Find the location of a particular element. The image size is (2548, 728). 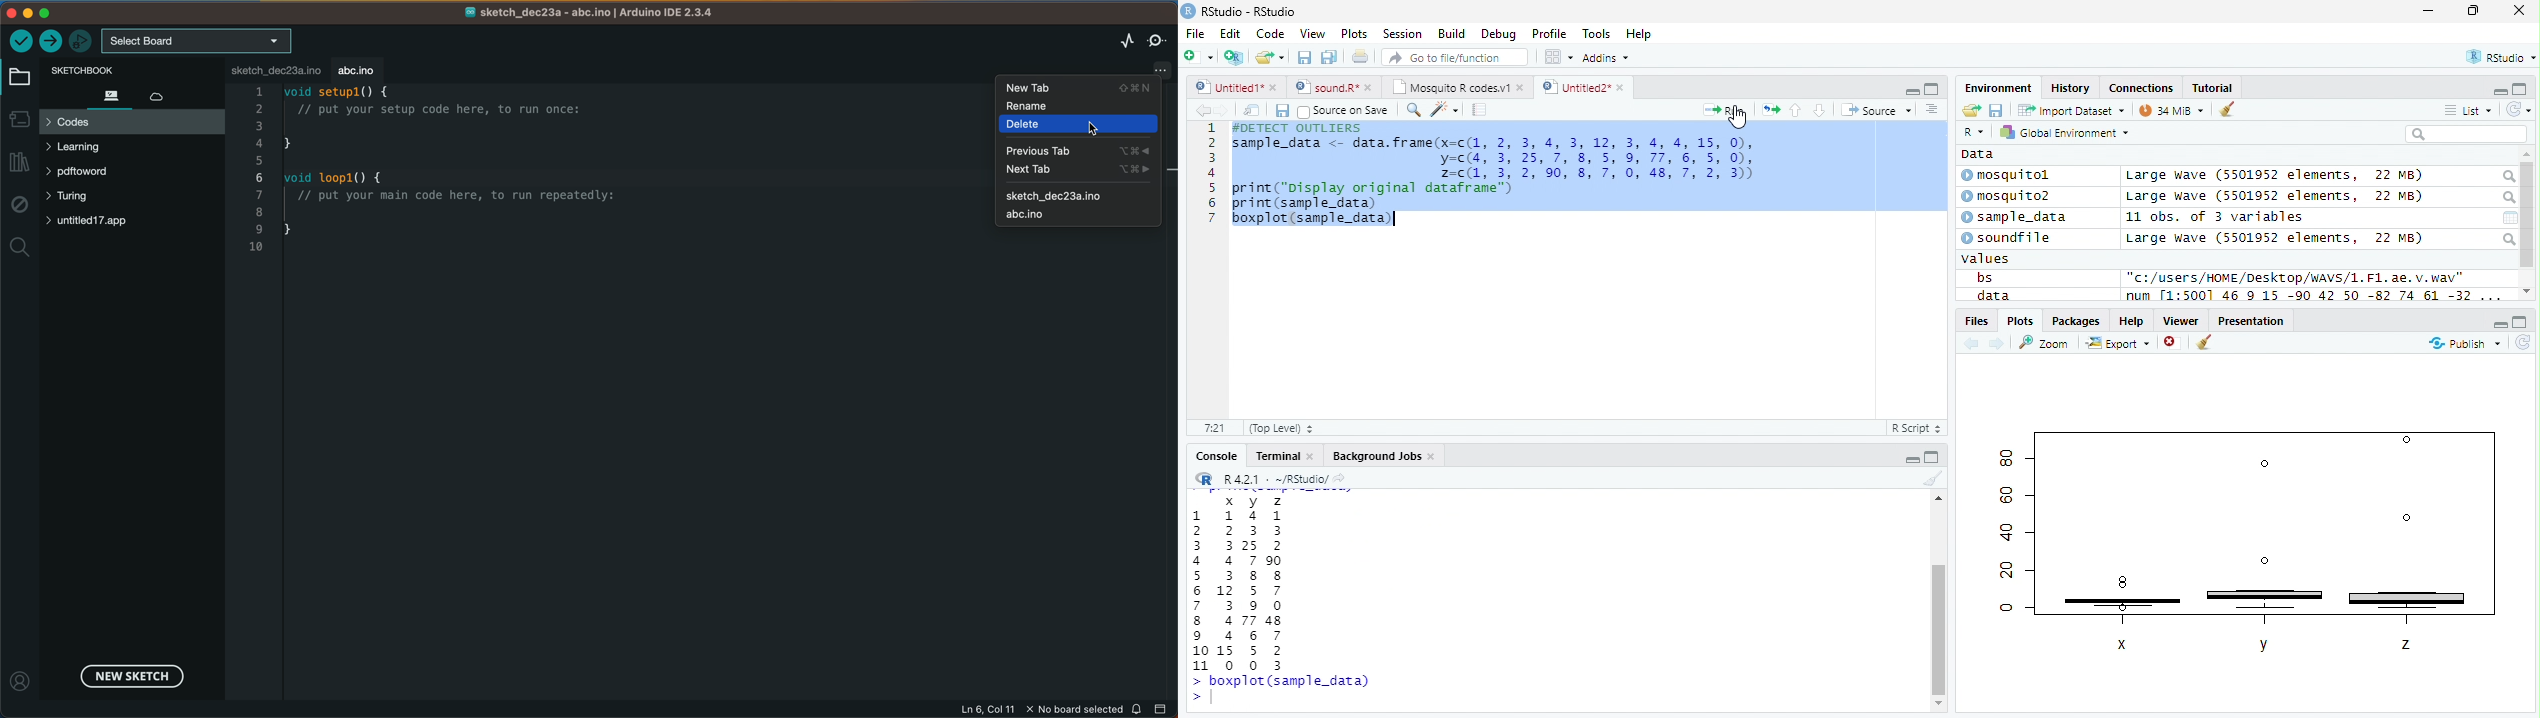

R is located at coordinates (1976, 132).